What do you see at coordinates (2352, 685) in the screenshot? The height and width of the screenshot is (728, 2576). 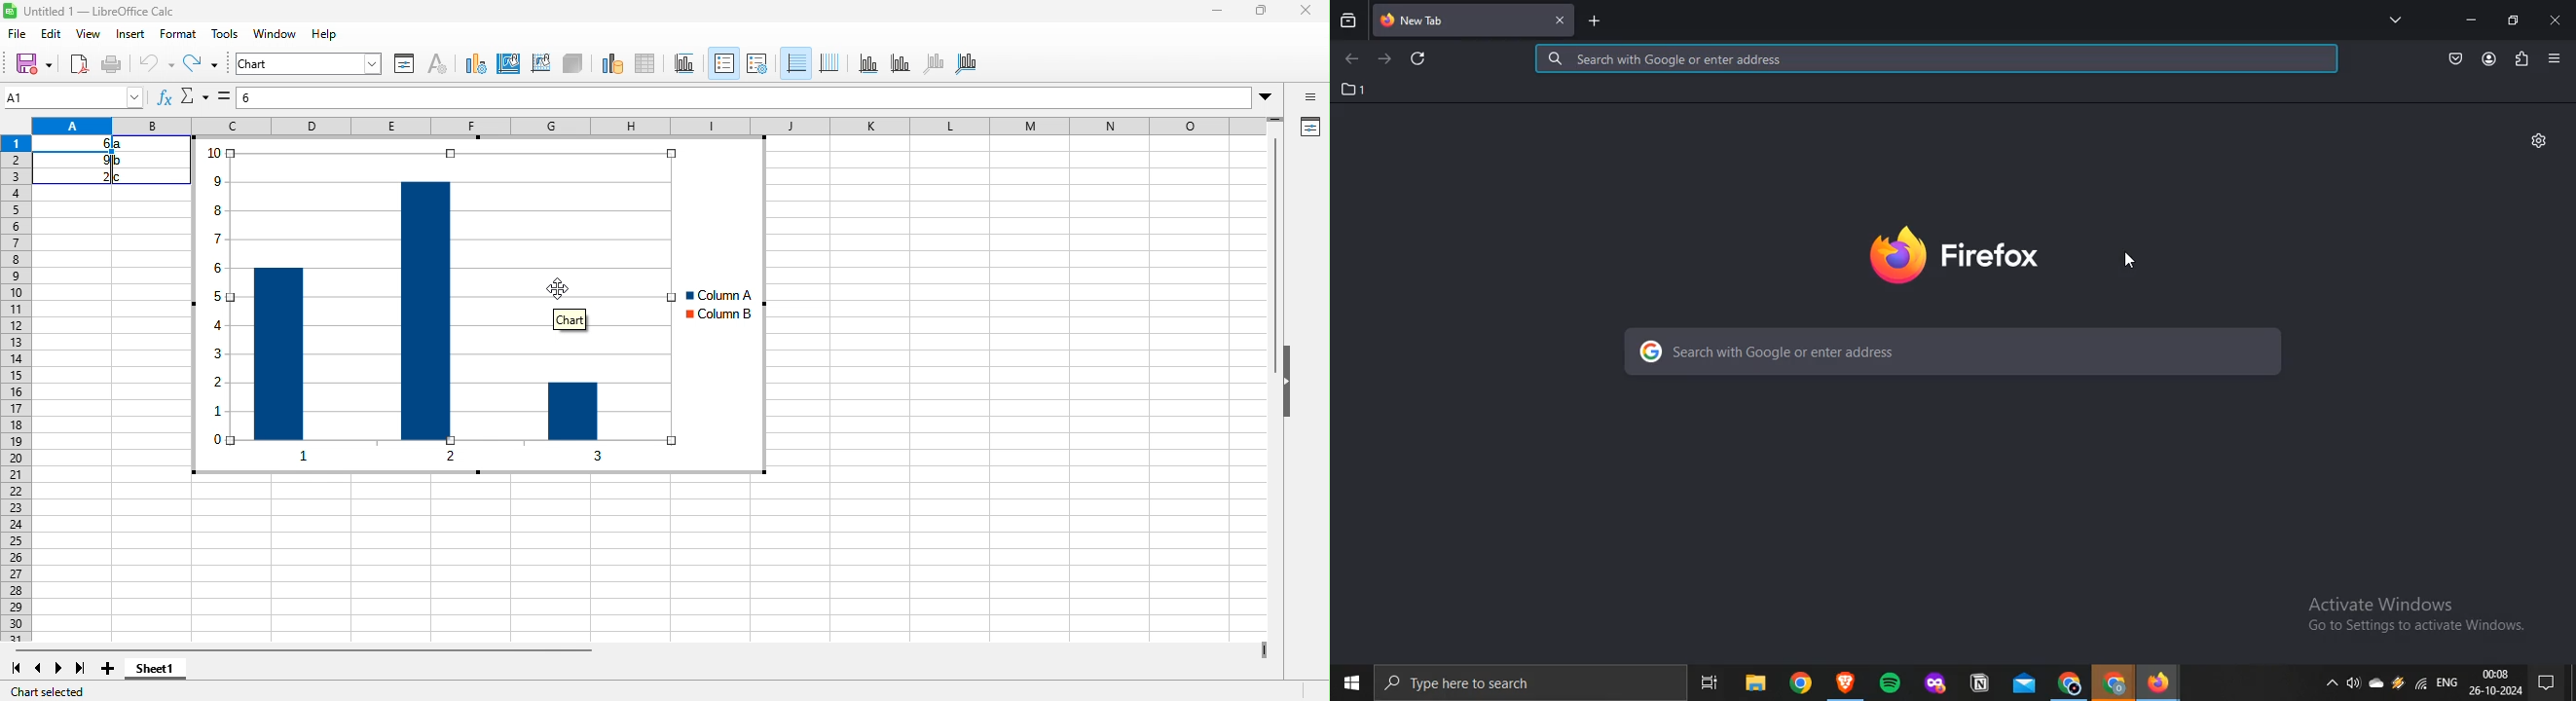 I see `sound` at bounding box center [2352, 685].